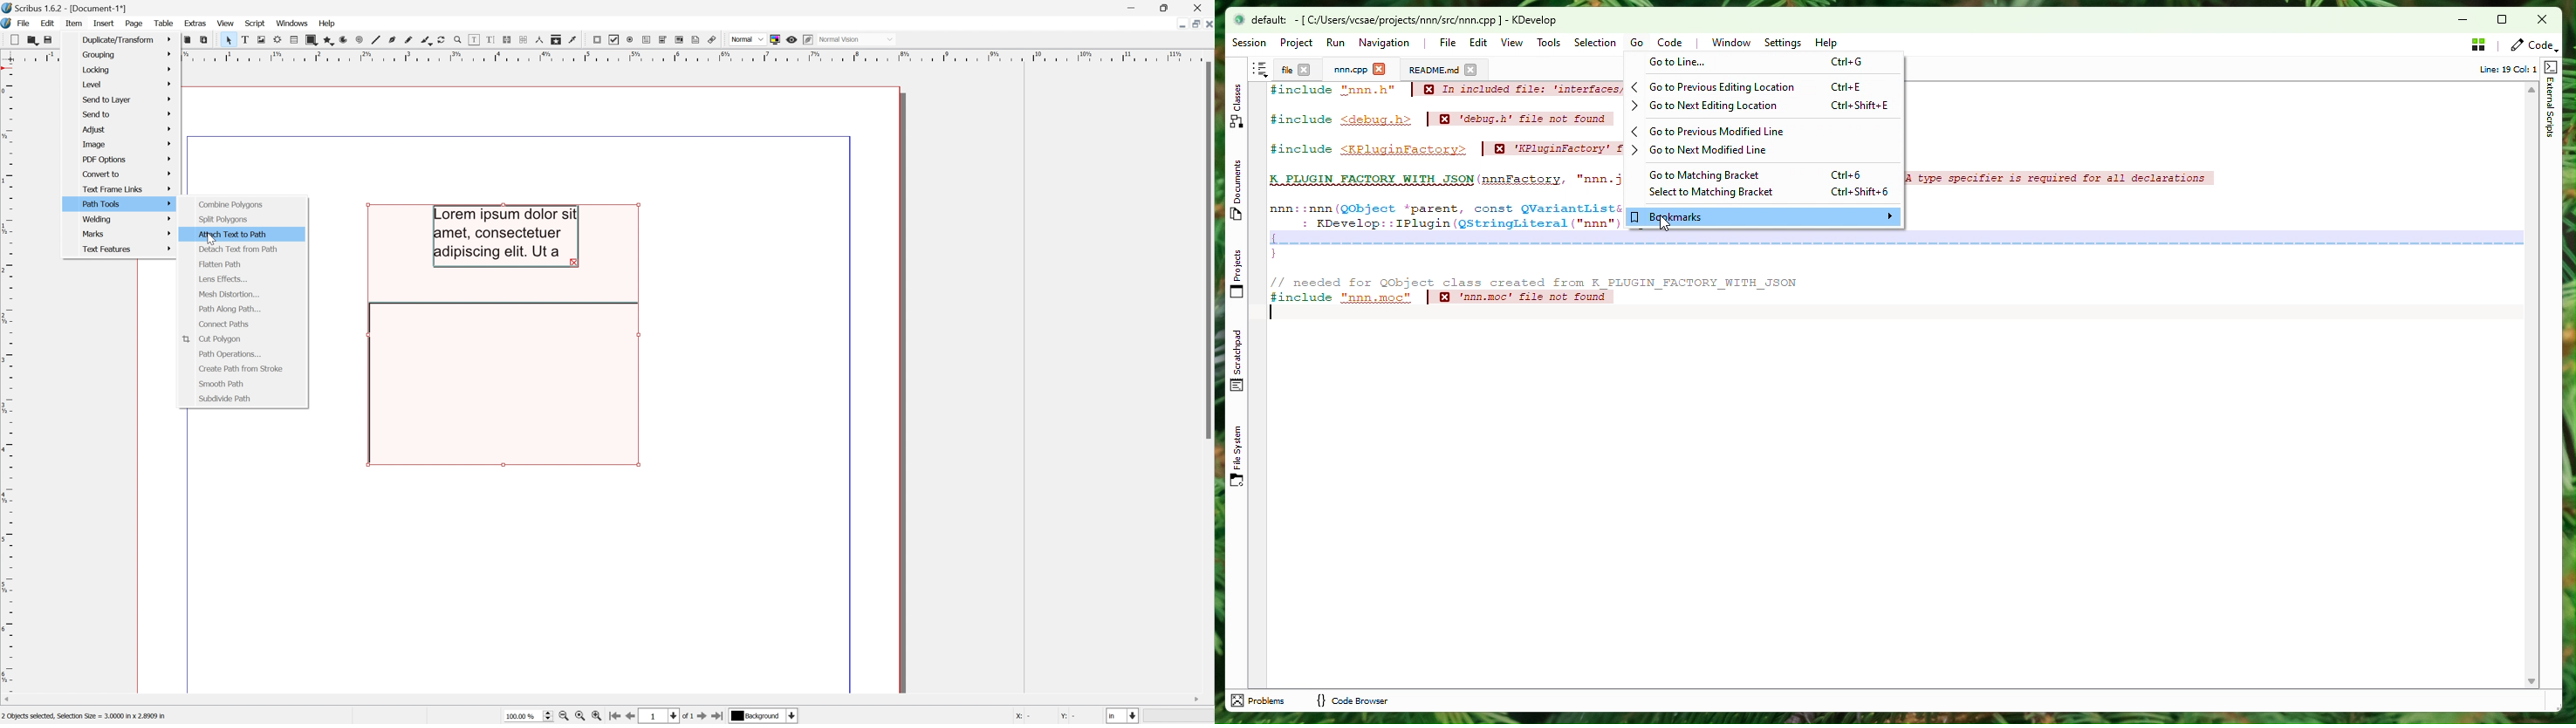 The image size is (2576, 728). Describe the element at coordinates (327, 23) in the screenshot. I see `Help` at that location.